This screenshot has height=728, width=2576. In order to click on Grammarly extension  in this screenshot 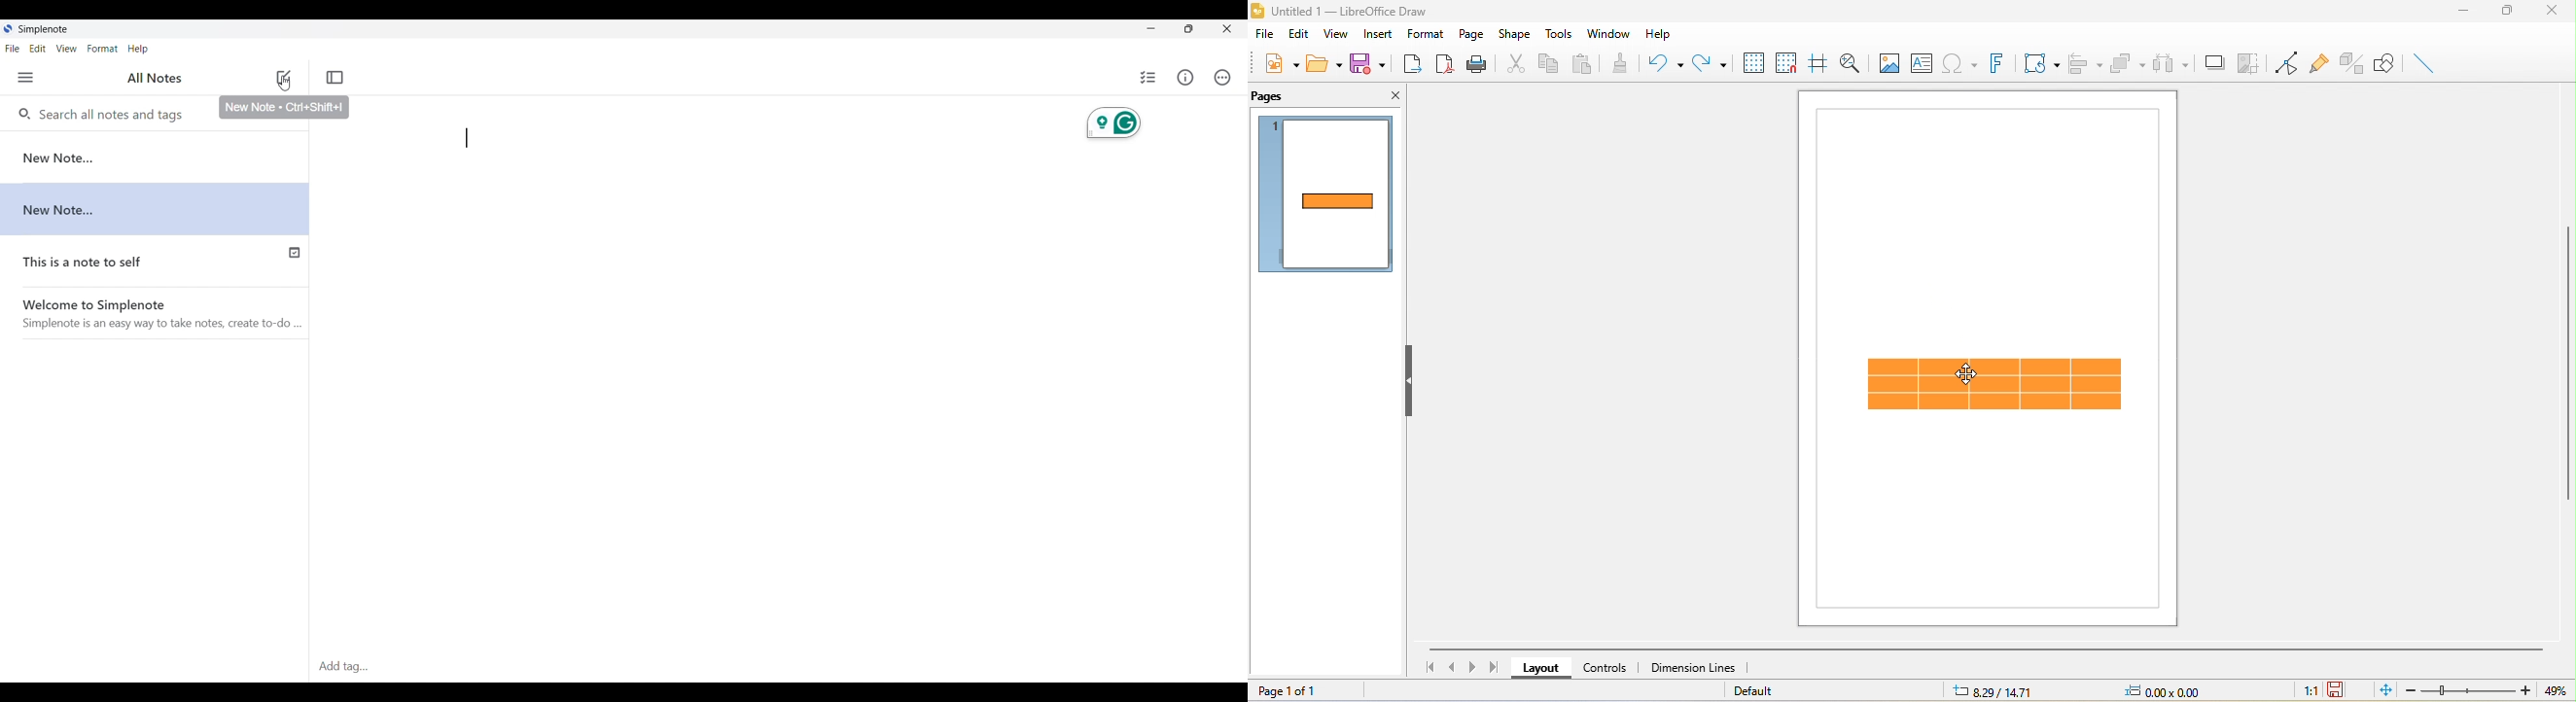, I will do `click(1114, 123)`.